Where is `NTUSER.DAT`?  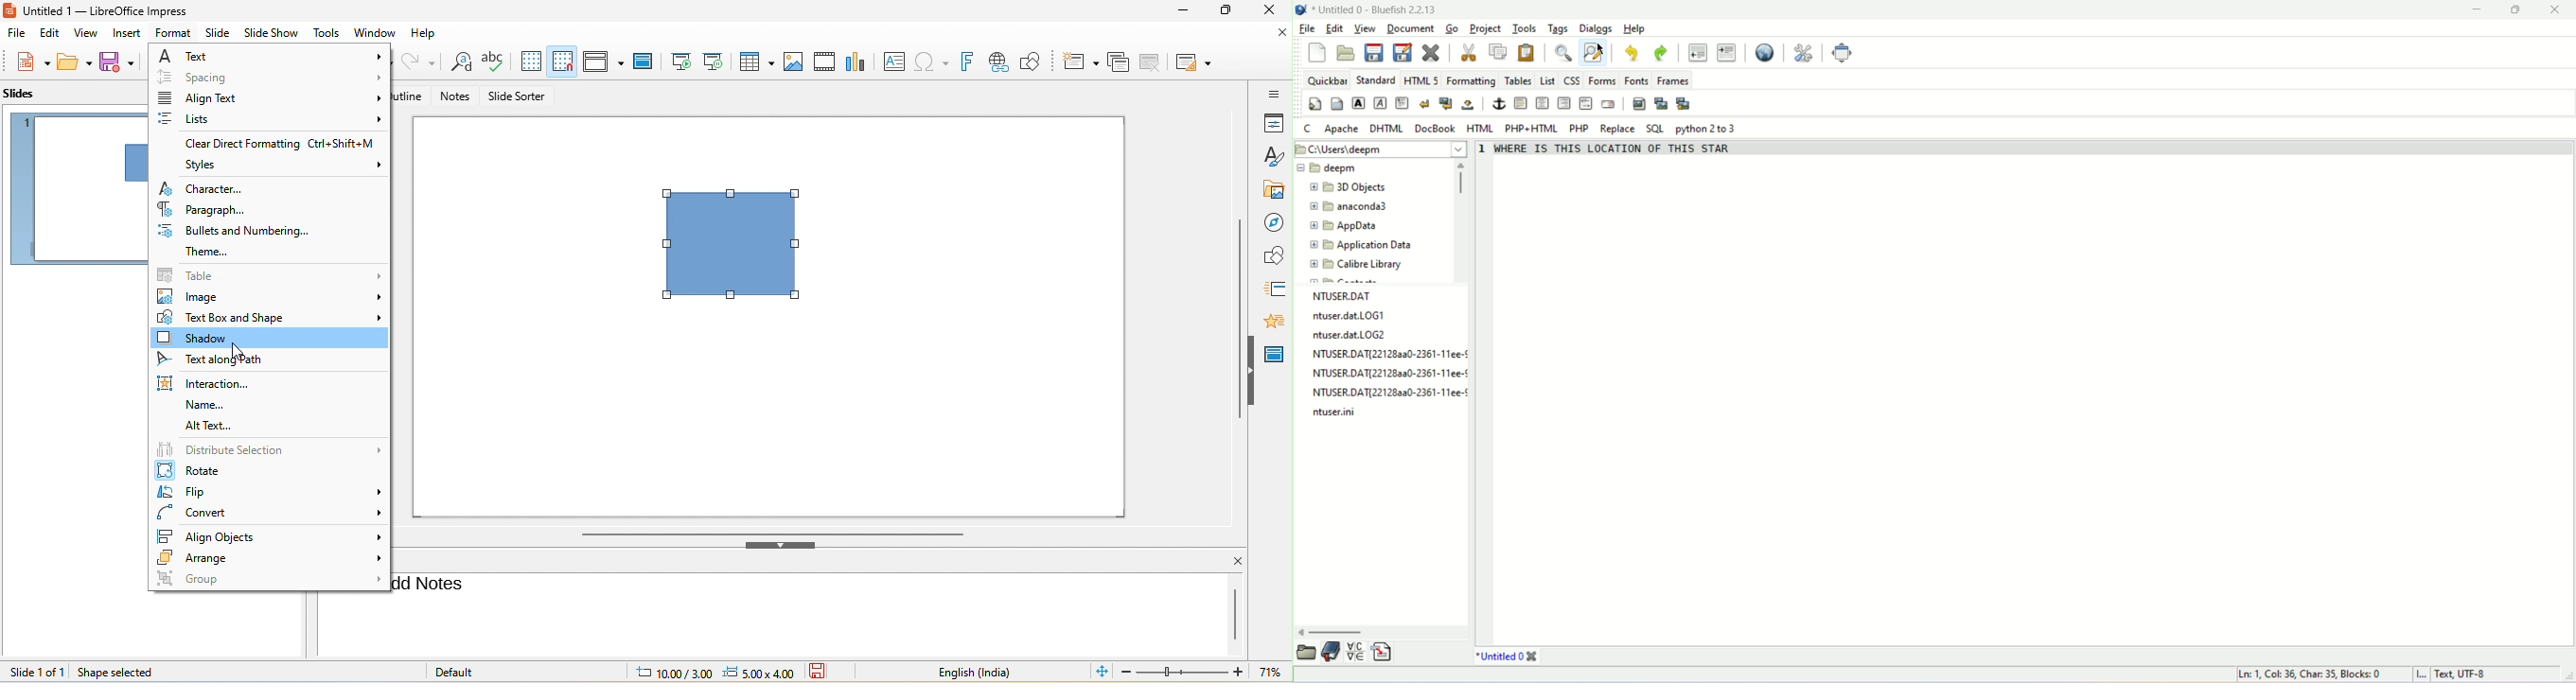
NTUSER.DAT is located at coordinates (1344, 295).